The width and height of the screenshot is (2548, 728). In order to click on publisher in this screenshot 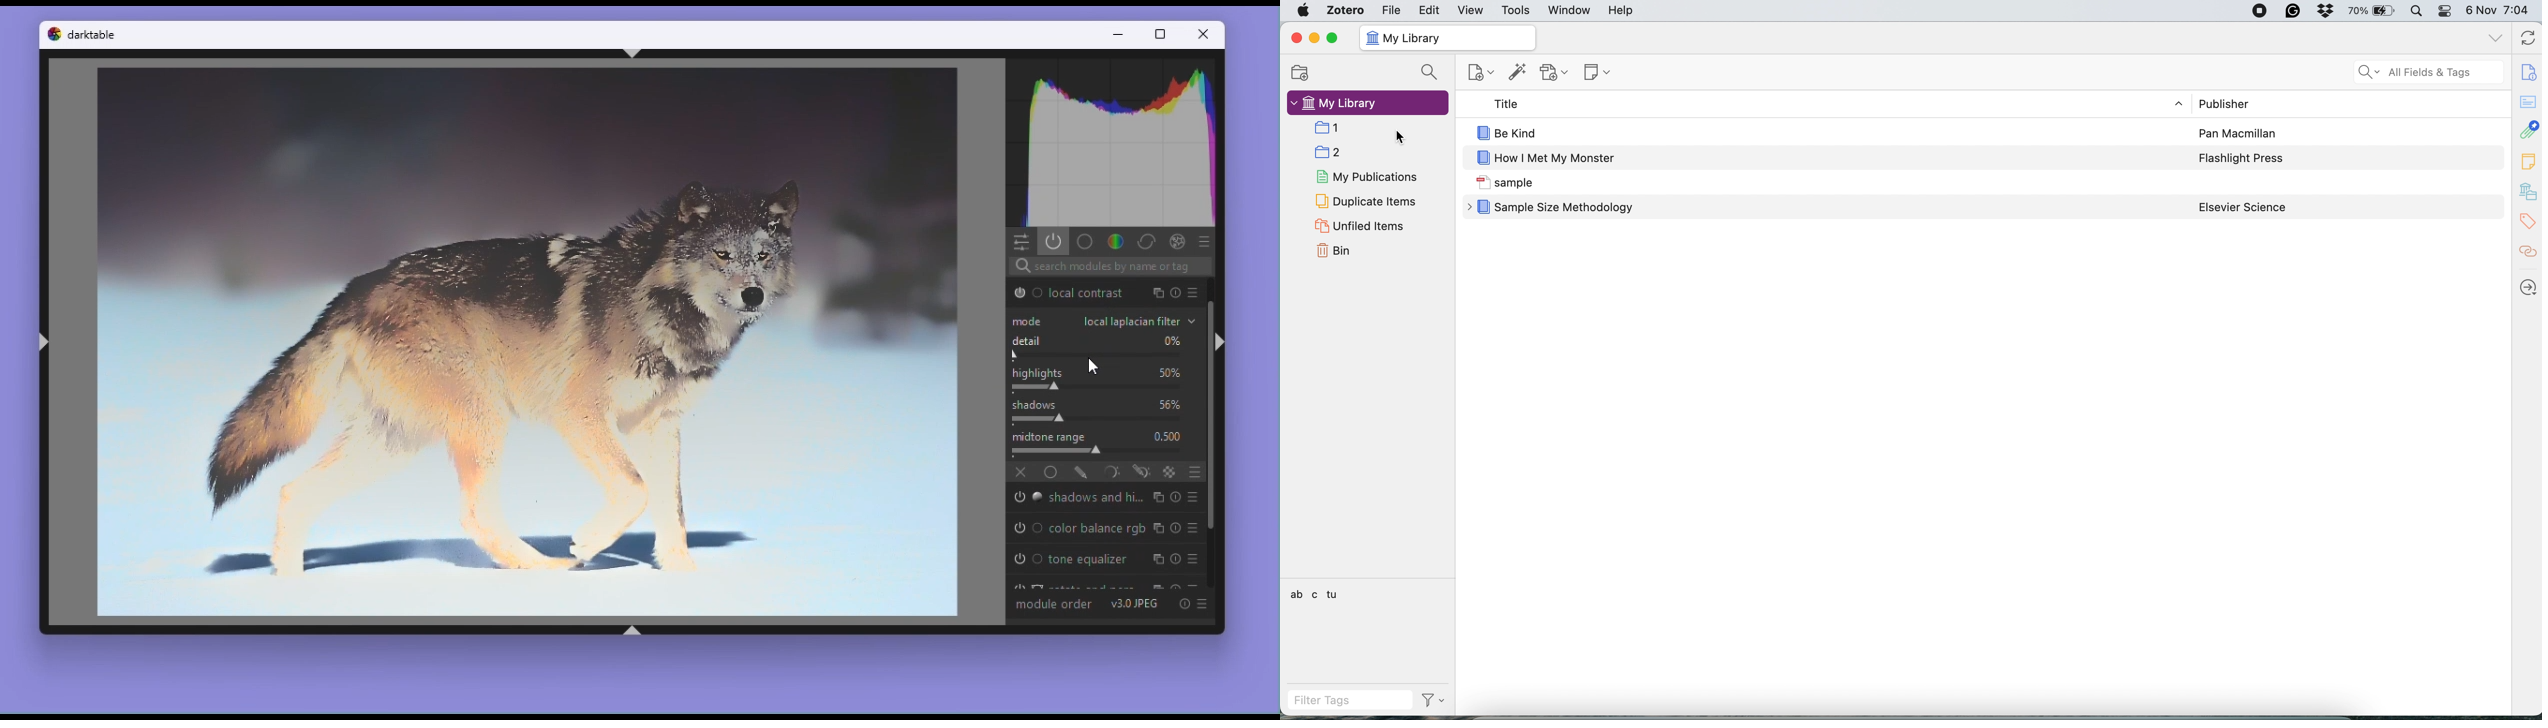, I will do `click(2223, 103)`.